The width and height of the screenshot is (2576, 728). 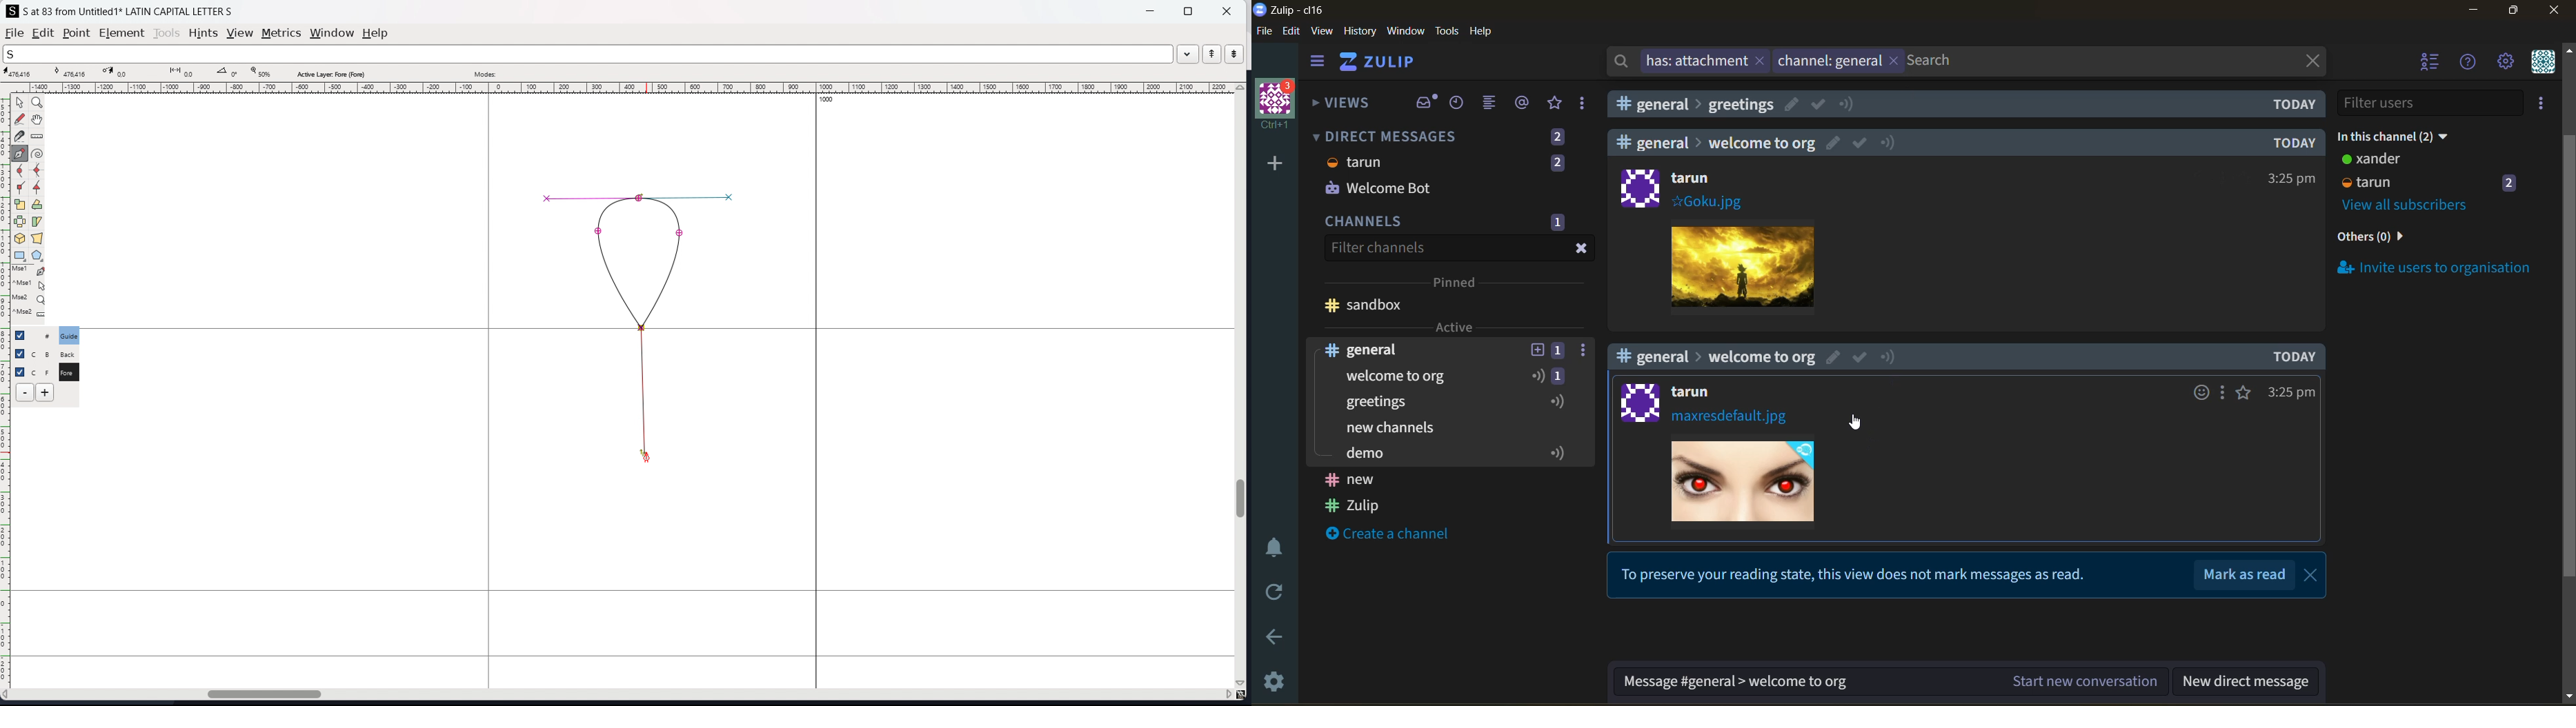 What do you see at coordinates (2245, 683) in the screenshot?
I see `new direct message` at bounding box center [2245, 683].